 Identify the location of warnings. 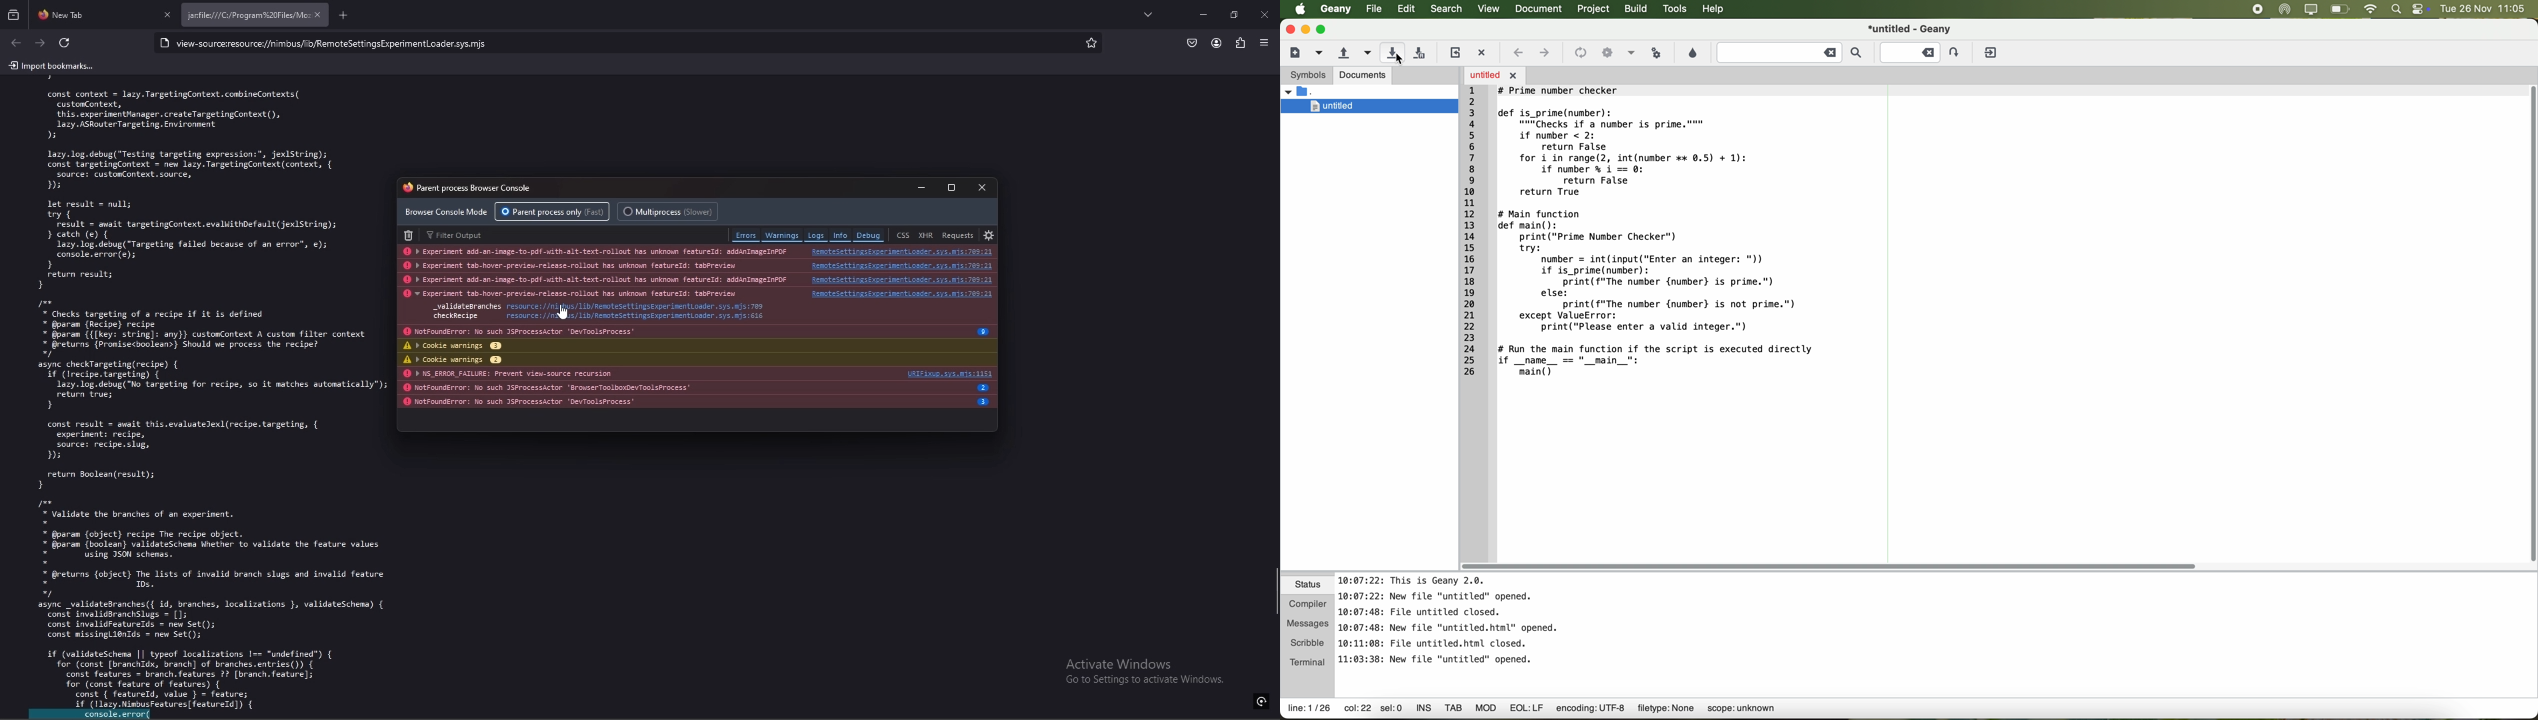
(783, 235).